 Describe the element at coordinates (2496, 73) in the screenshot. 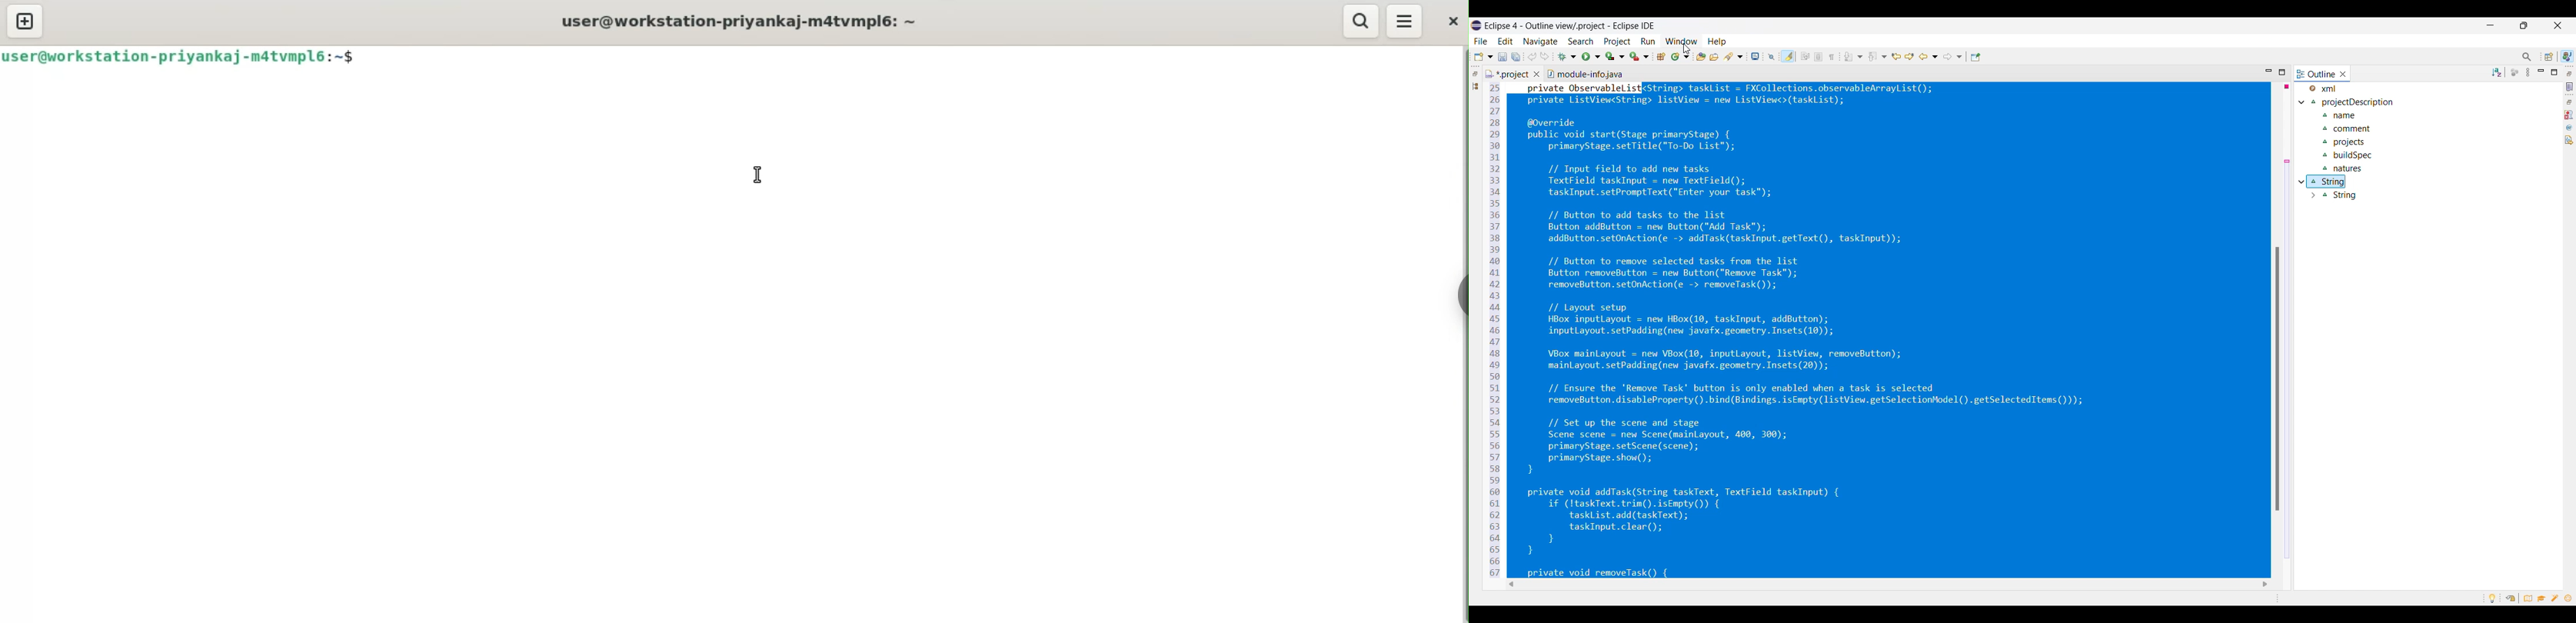

I see `Alphabetical sorting ` at that location.